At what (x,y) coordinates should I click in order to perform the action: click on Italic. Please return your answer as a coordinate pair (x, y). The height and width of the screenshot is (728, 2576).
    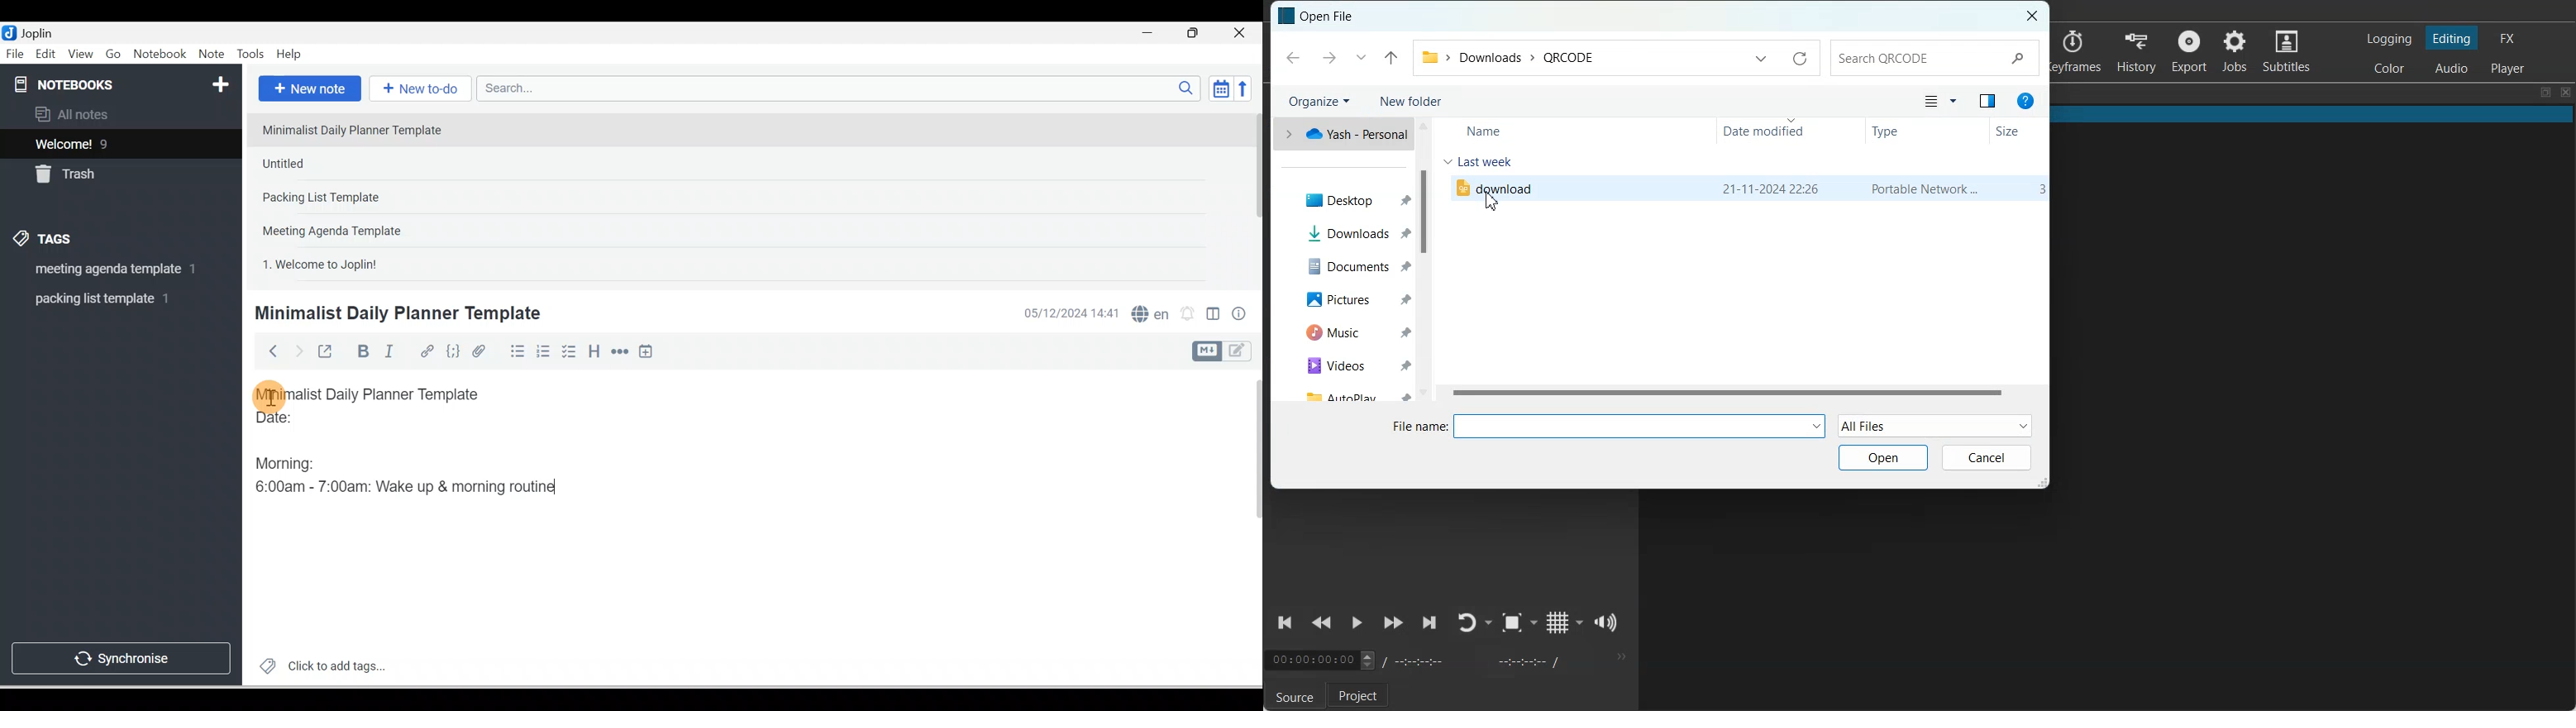
    Looking at the image, I should click on (392, 354).